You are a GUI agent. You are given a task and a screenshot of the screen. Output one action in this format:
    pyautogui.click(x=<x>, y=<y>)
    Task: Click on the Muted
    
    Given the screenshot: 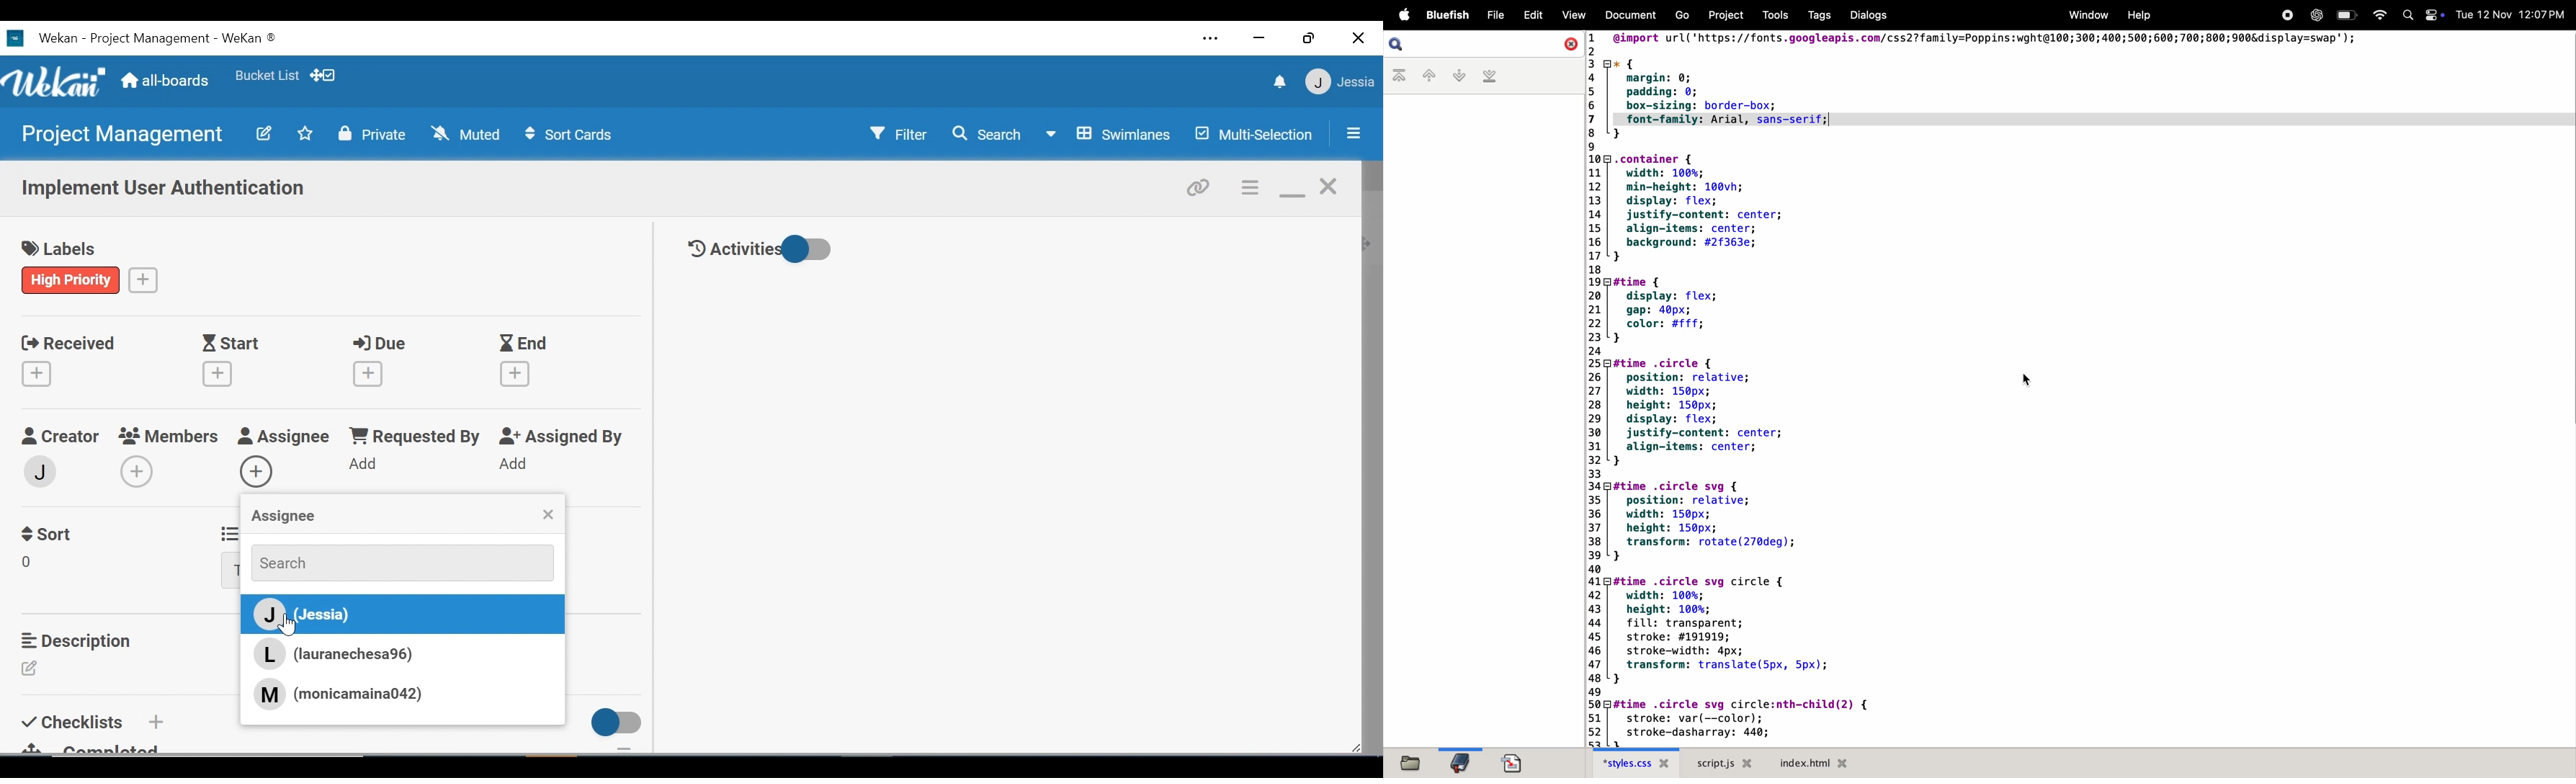 What is the action you would take?
    pyautogui.click(x=469, y=133)
    